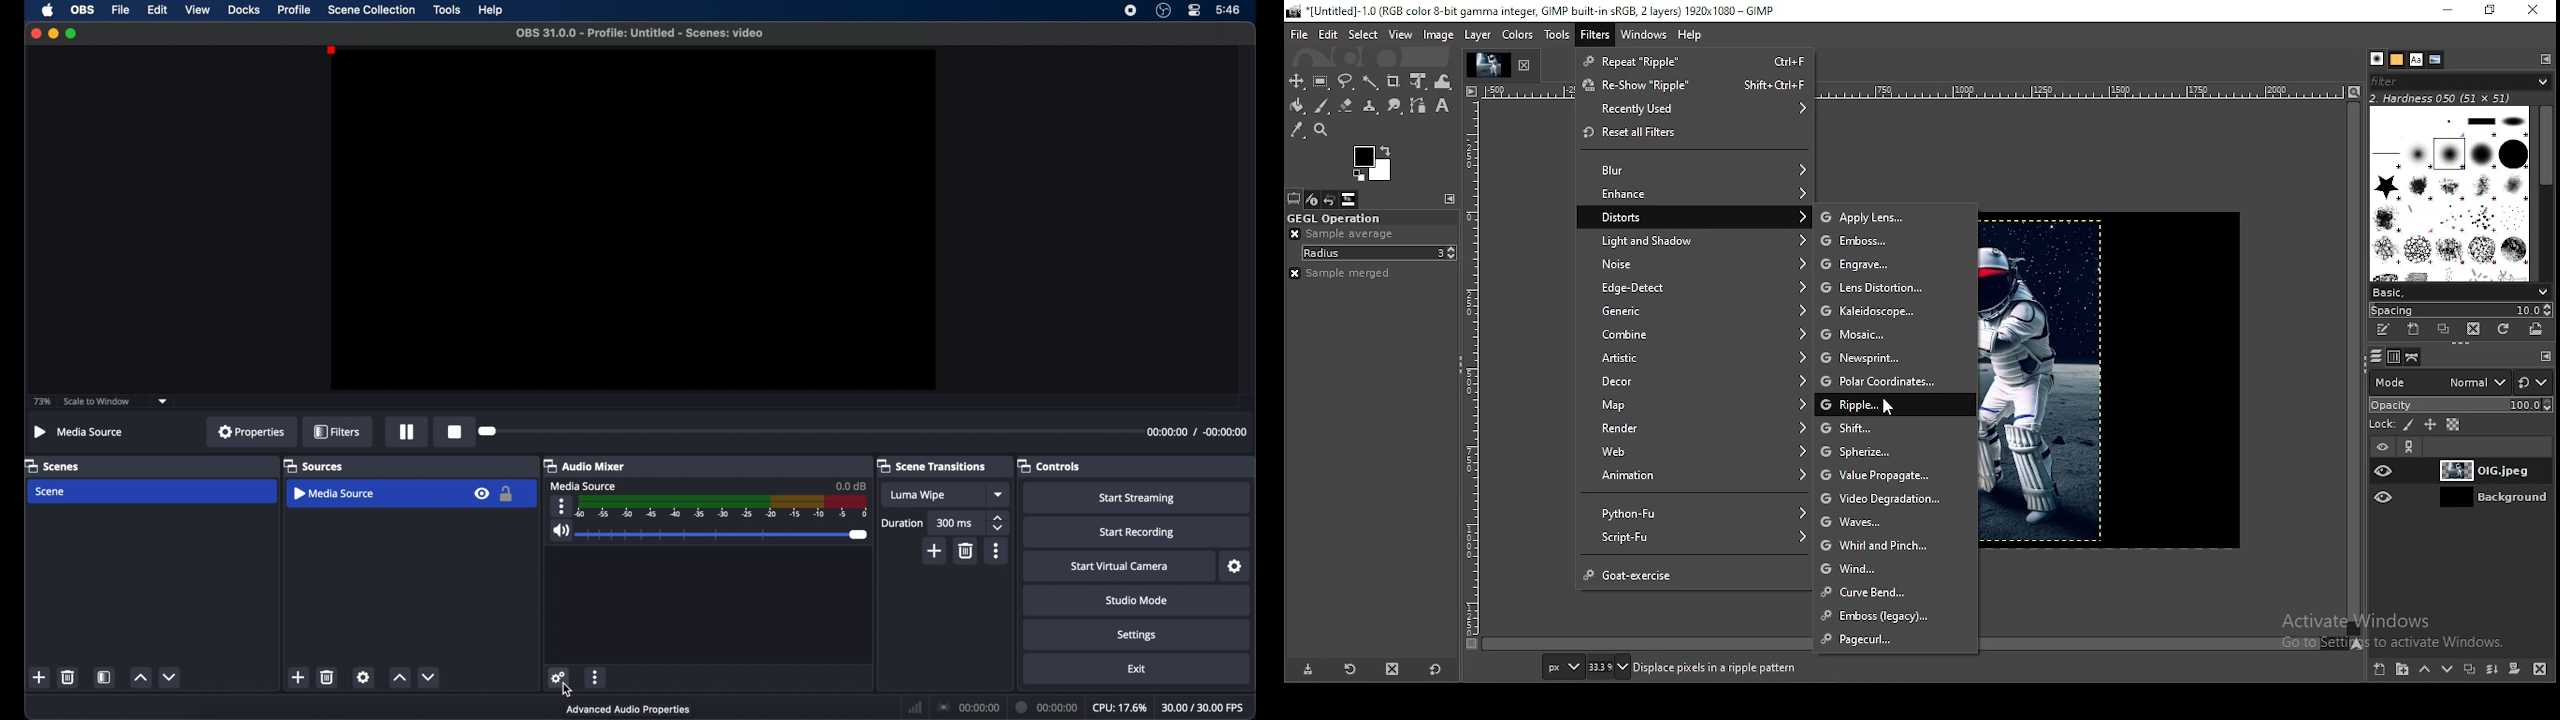 The height and width of the screenshot is (728, 2576). Describe the element at coordinates (372, 10) in the screenshot. I see `scene collection` at that location.